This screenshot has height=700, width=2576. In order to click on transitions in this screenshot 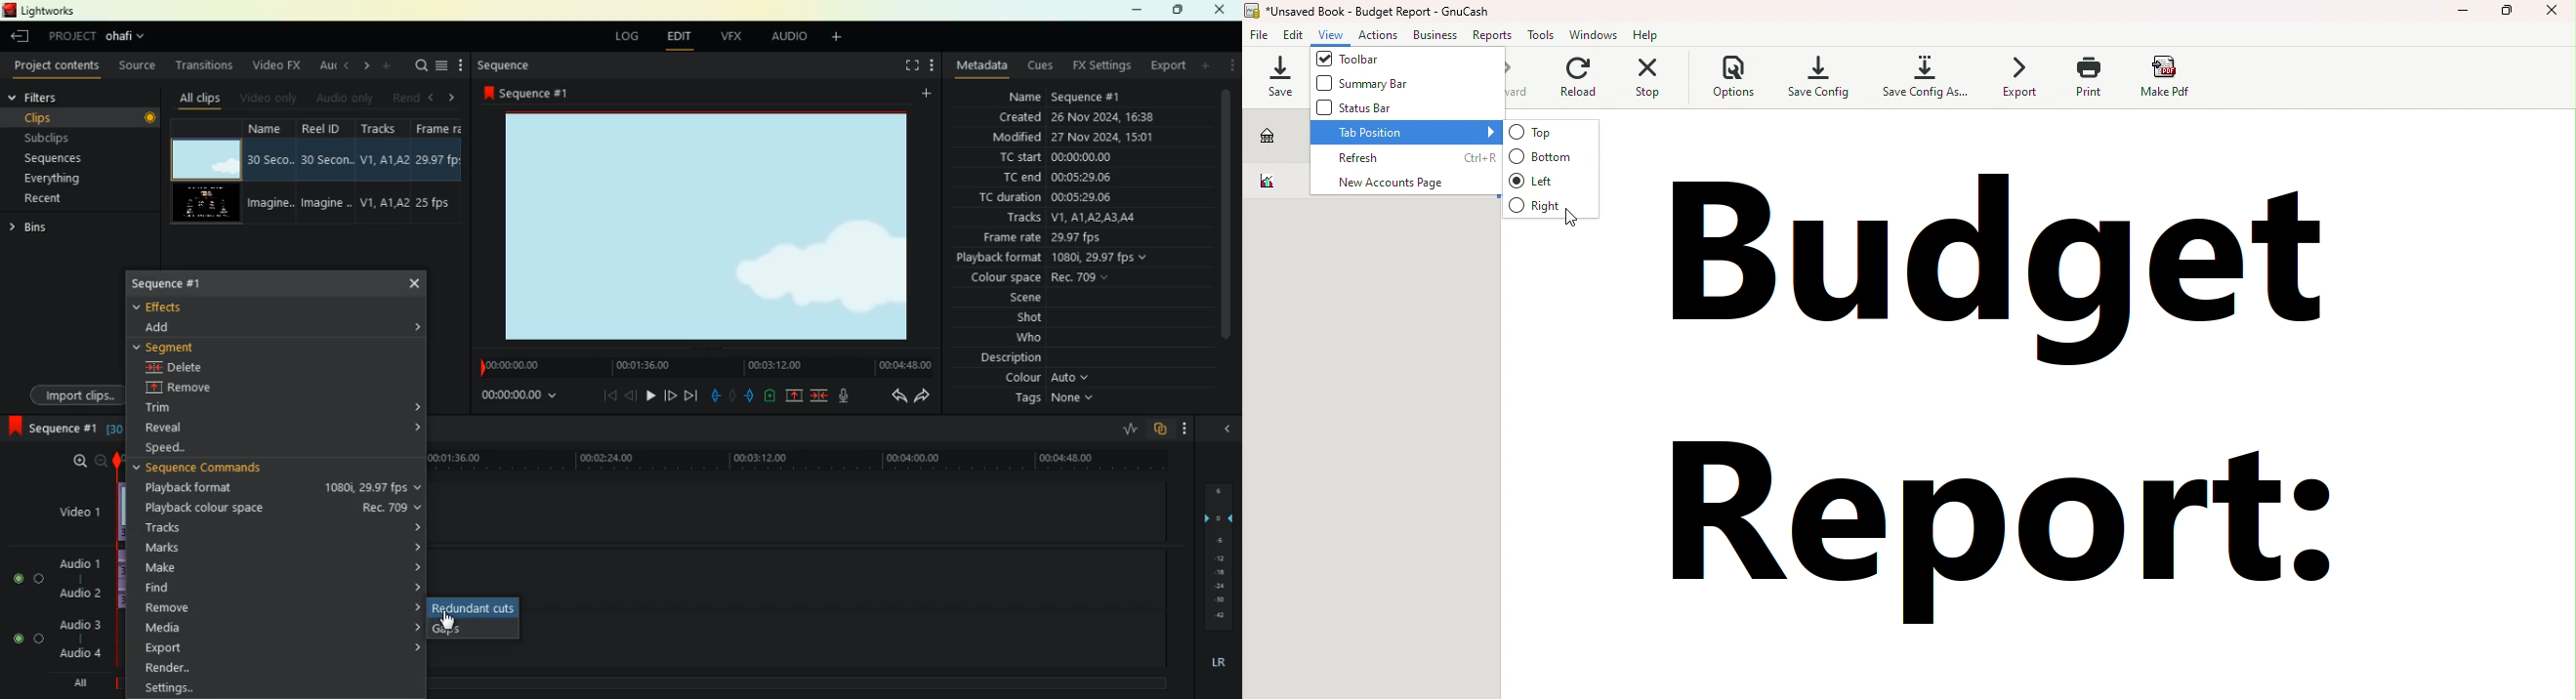, I will do `click(208, 65)`.